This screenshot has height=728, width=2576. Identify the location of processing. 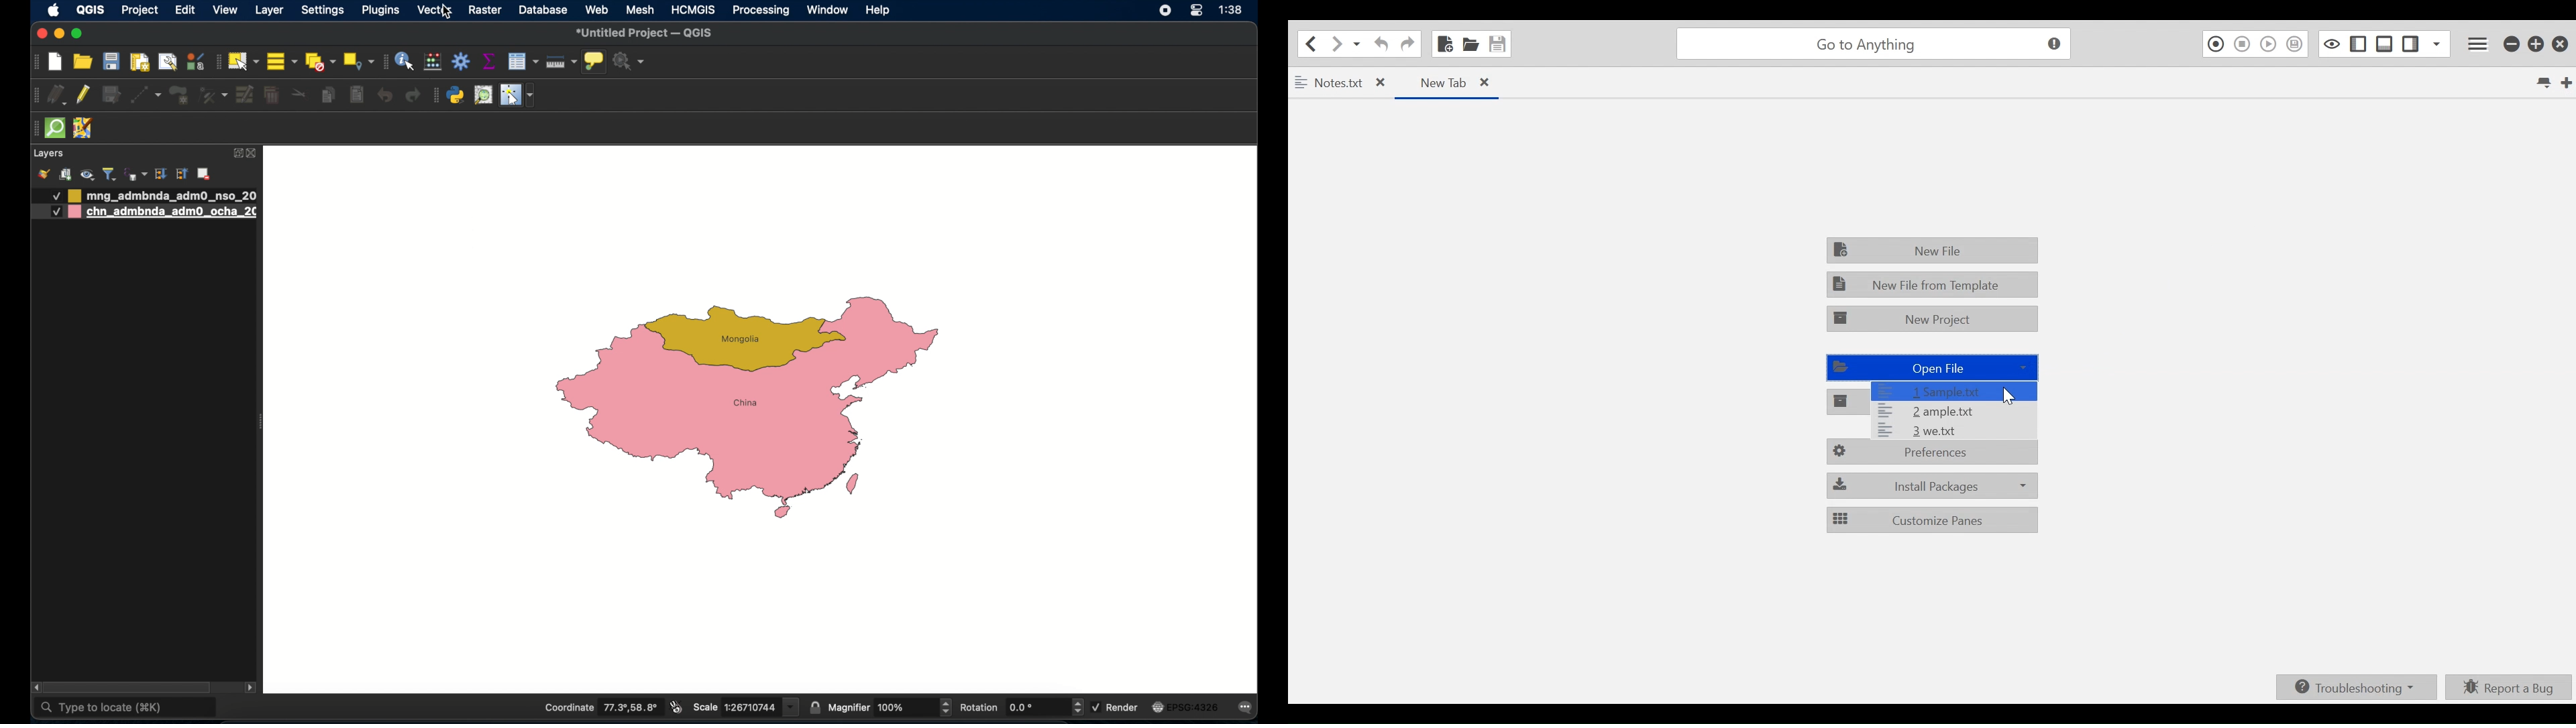
(761, 11).